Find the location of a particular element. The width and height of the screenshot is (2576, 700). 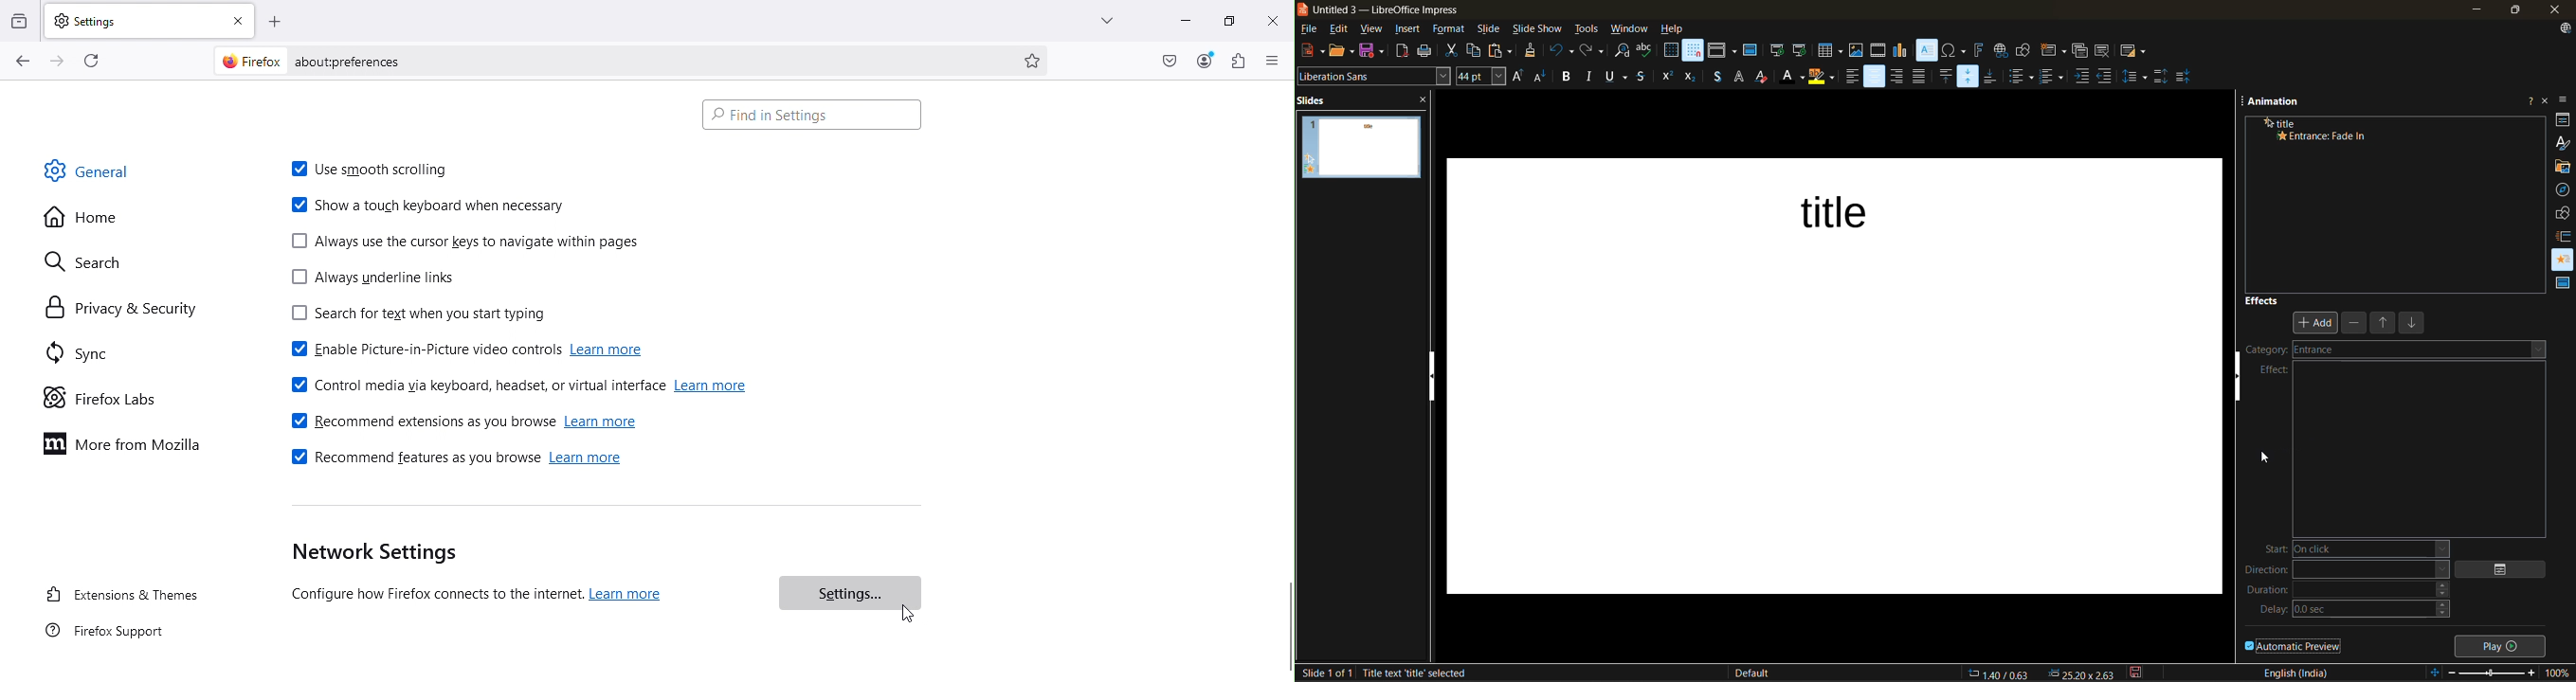

table is located at coordinates (1831, 50).